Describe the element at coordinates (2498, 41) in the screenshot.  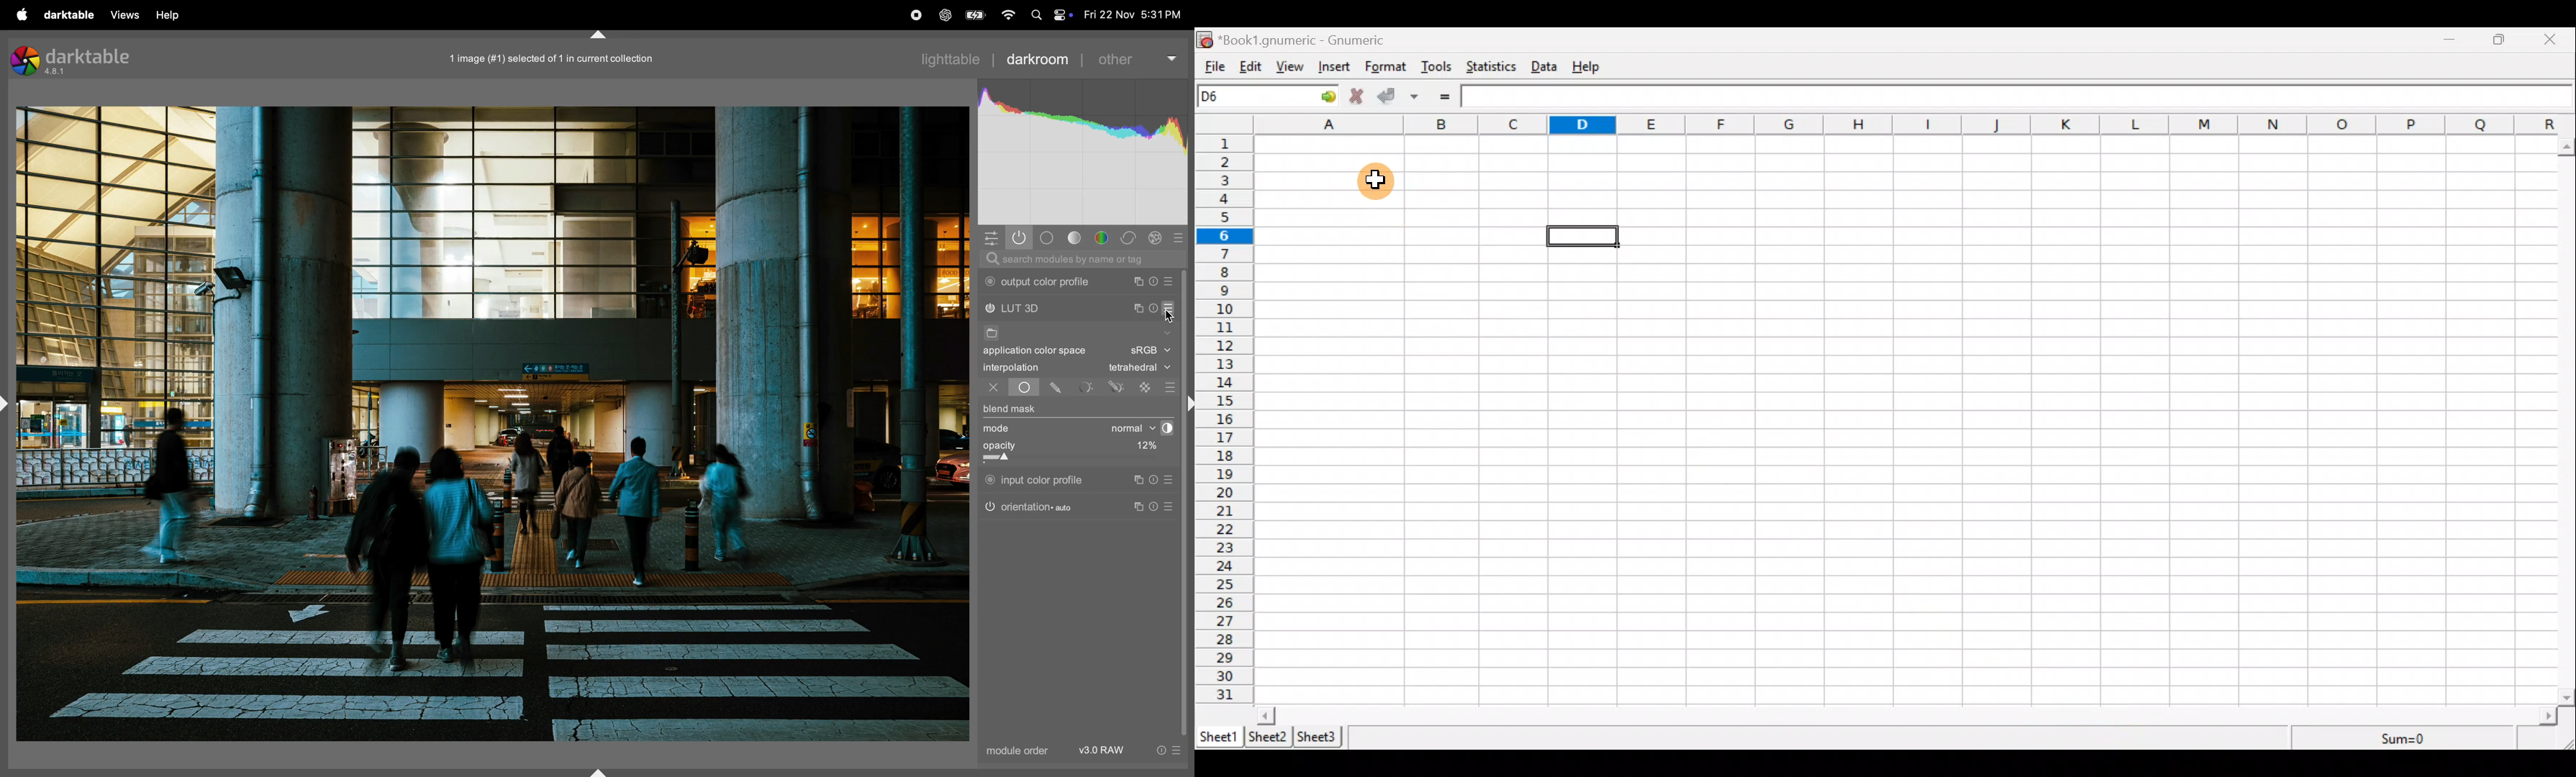
I see `Maximize/Minimize` at that location.